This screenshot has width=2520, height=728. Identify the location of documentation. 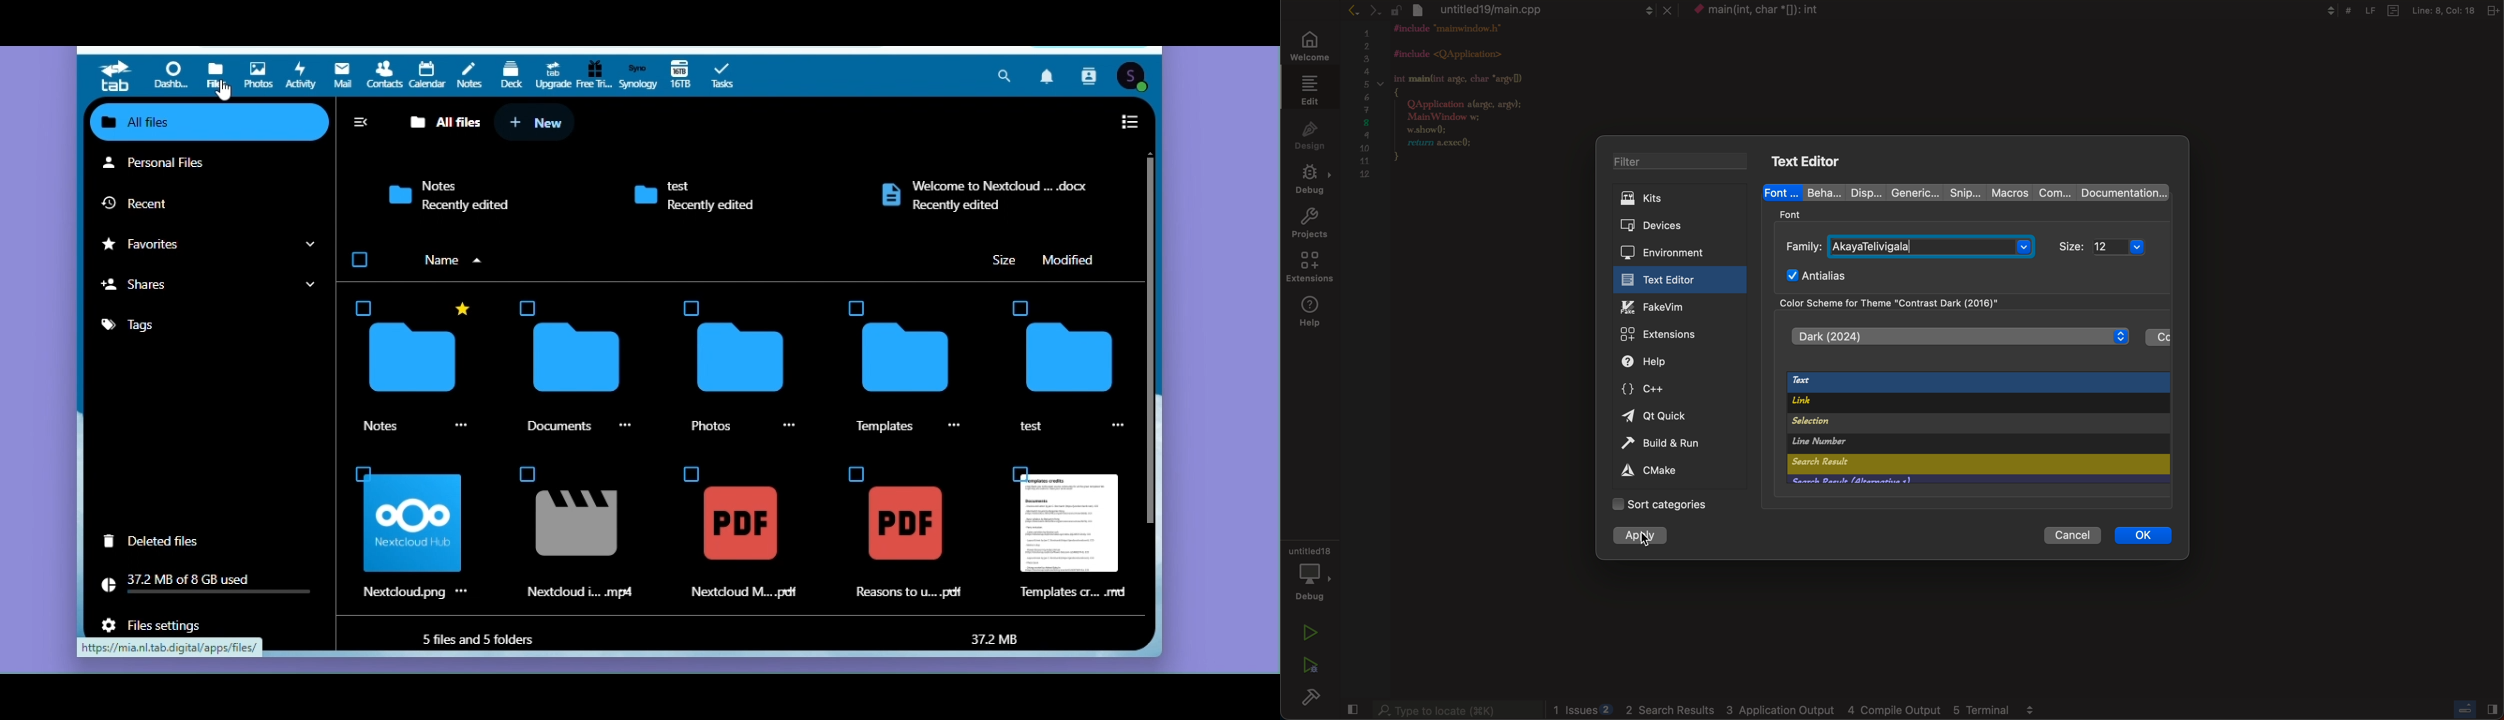
(2121, 193).